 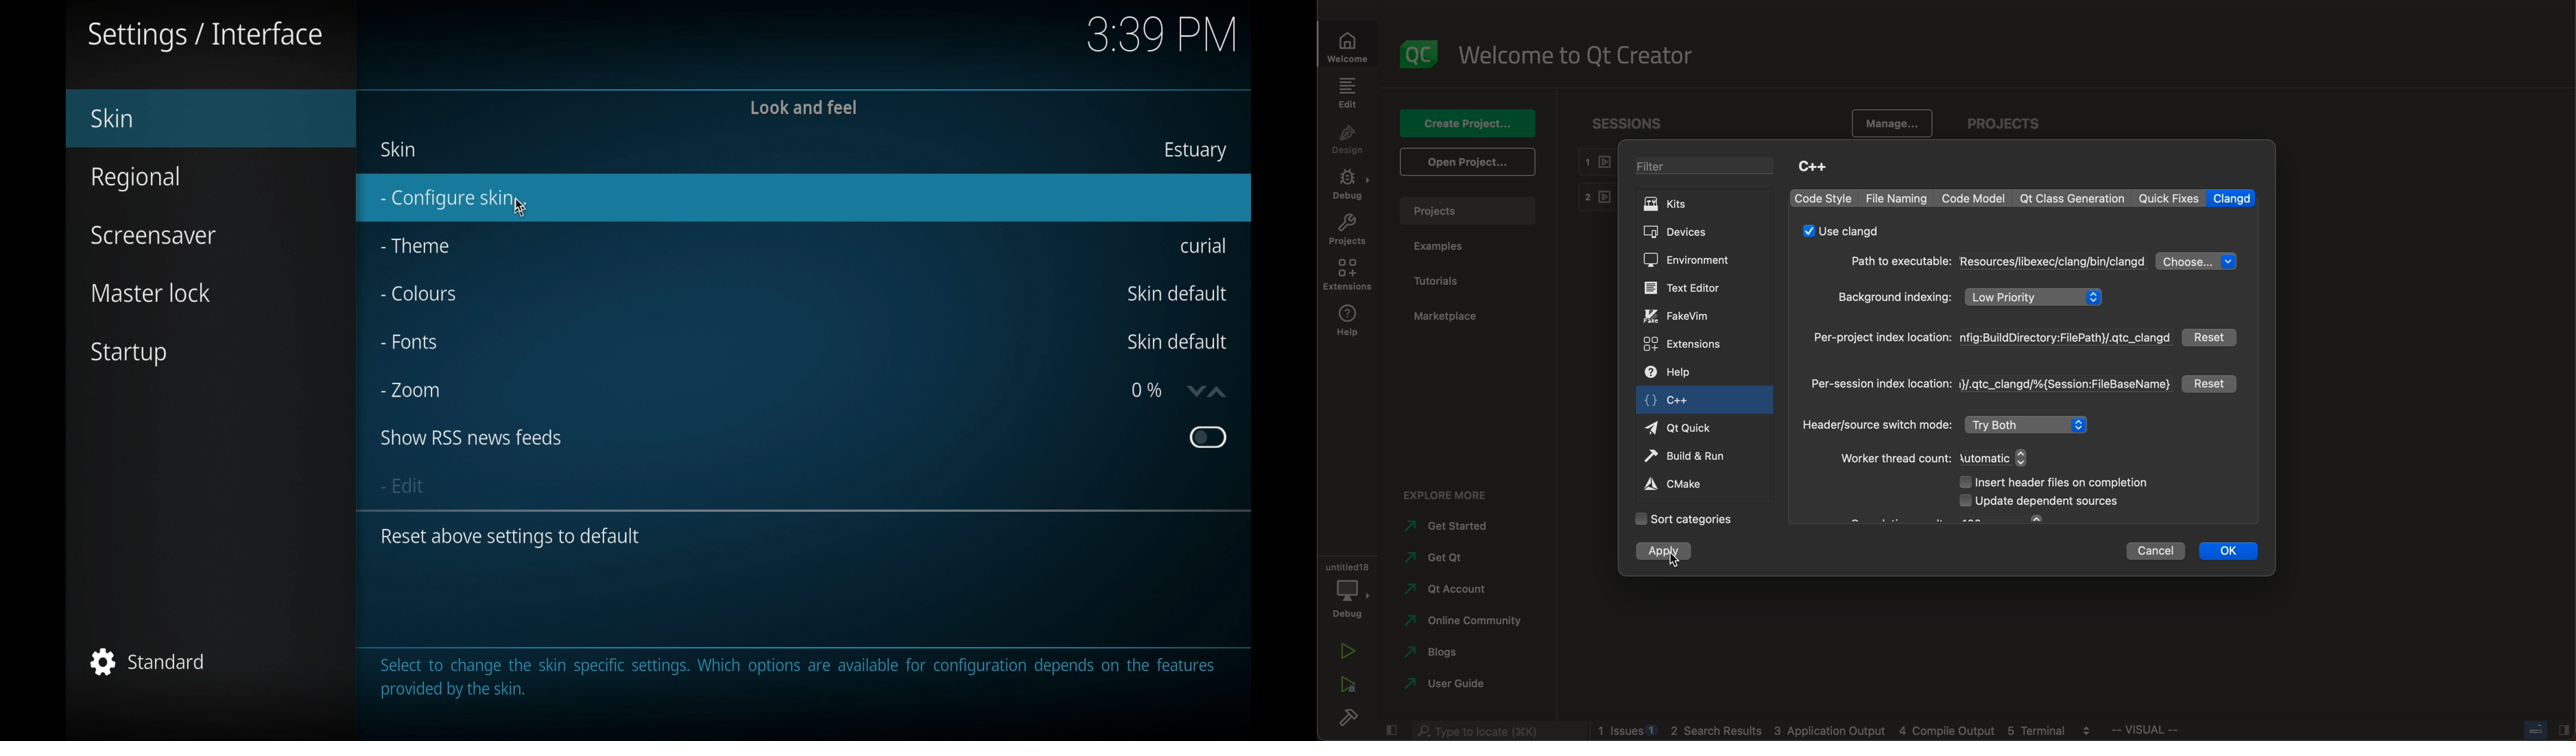 I want to click on close slide bar, so click(x=1392, y=731).